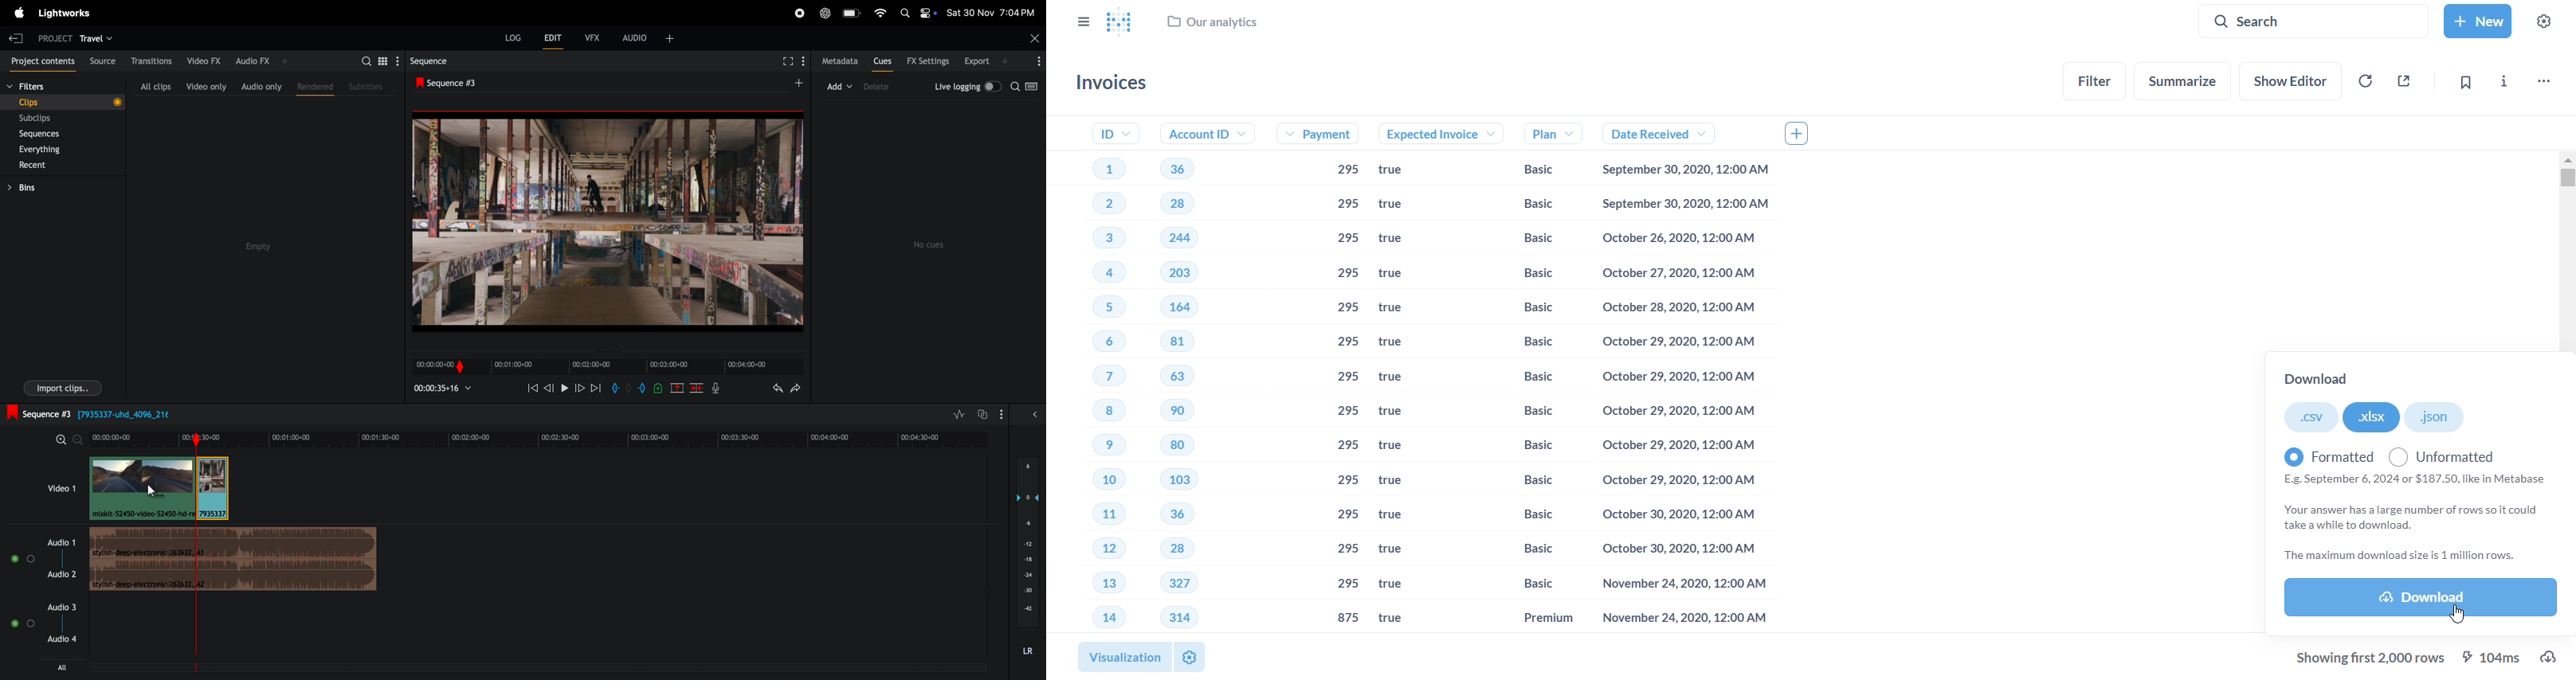 The image size is (2576, 700). I want to click on light works, so click(65, 15).